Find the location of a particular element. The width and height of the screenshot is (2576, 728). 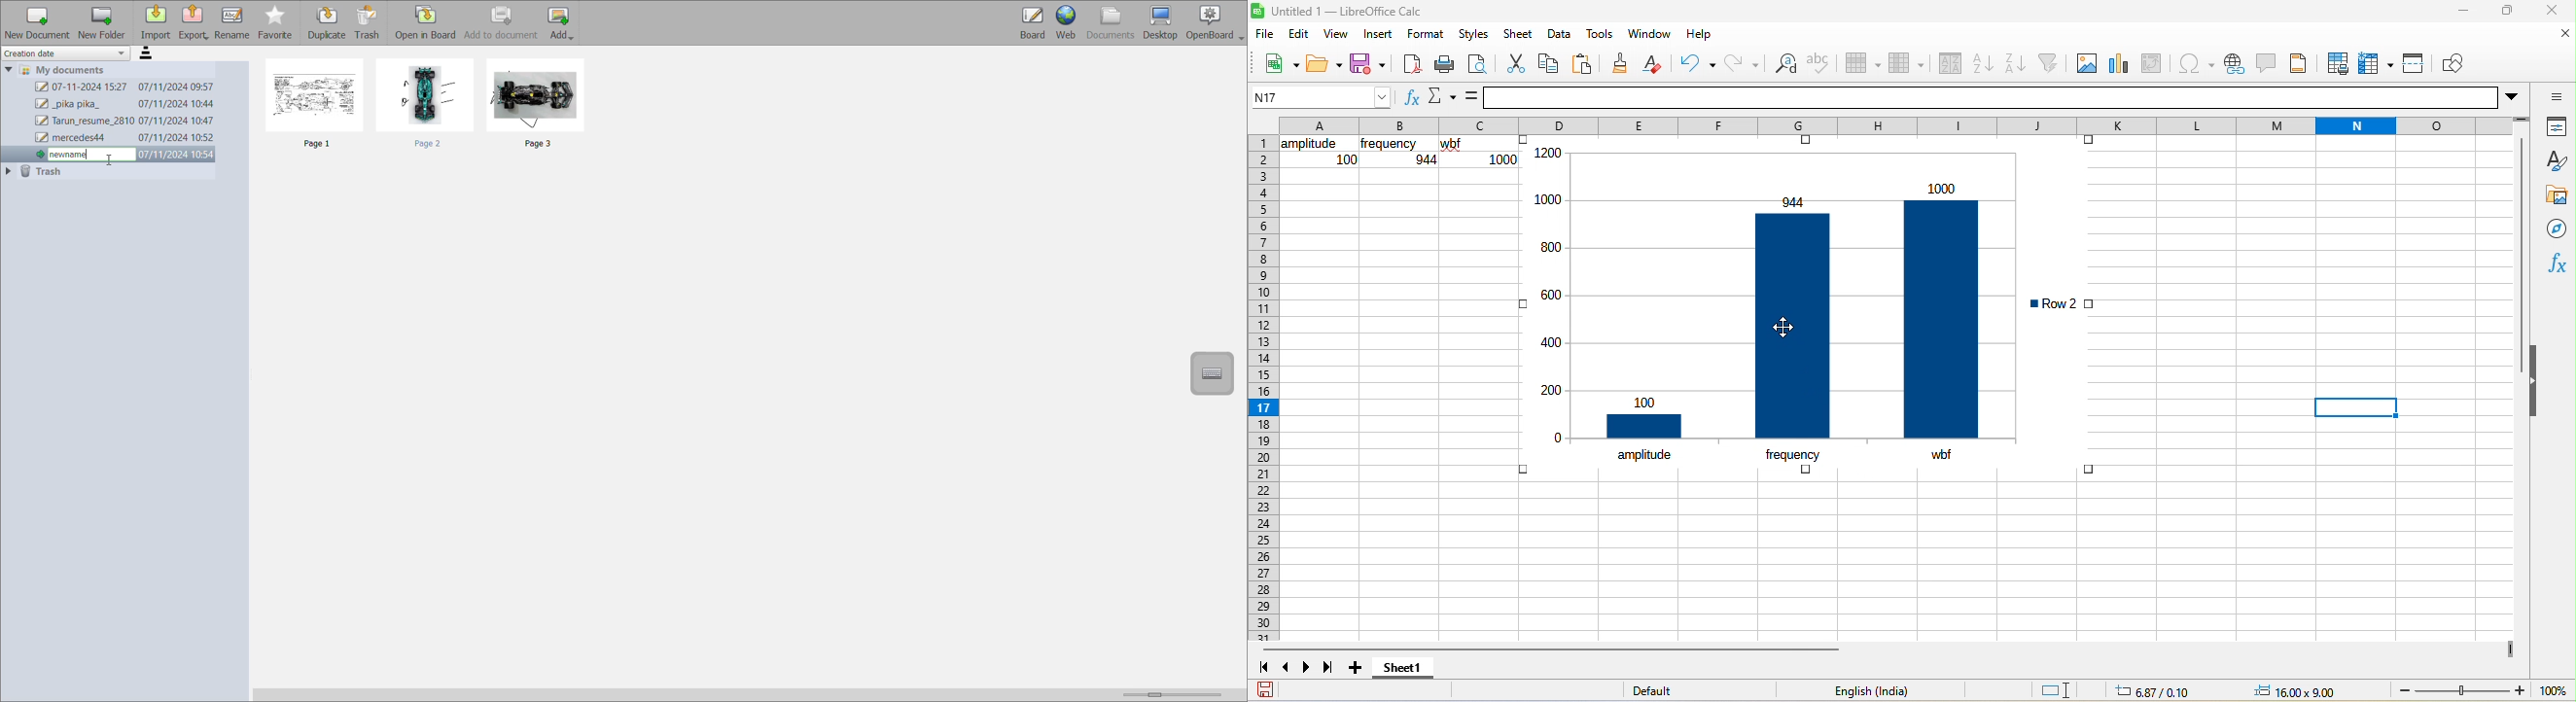

find and replace is located at coordinates (1786, 65).